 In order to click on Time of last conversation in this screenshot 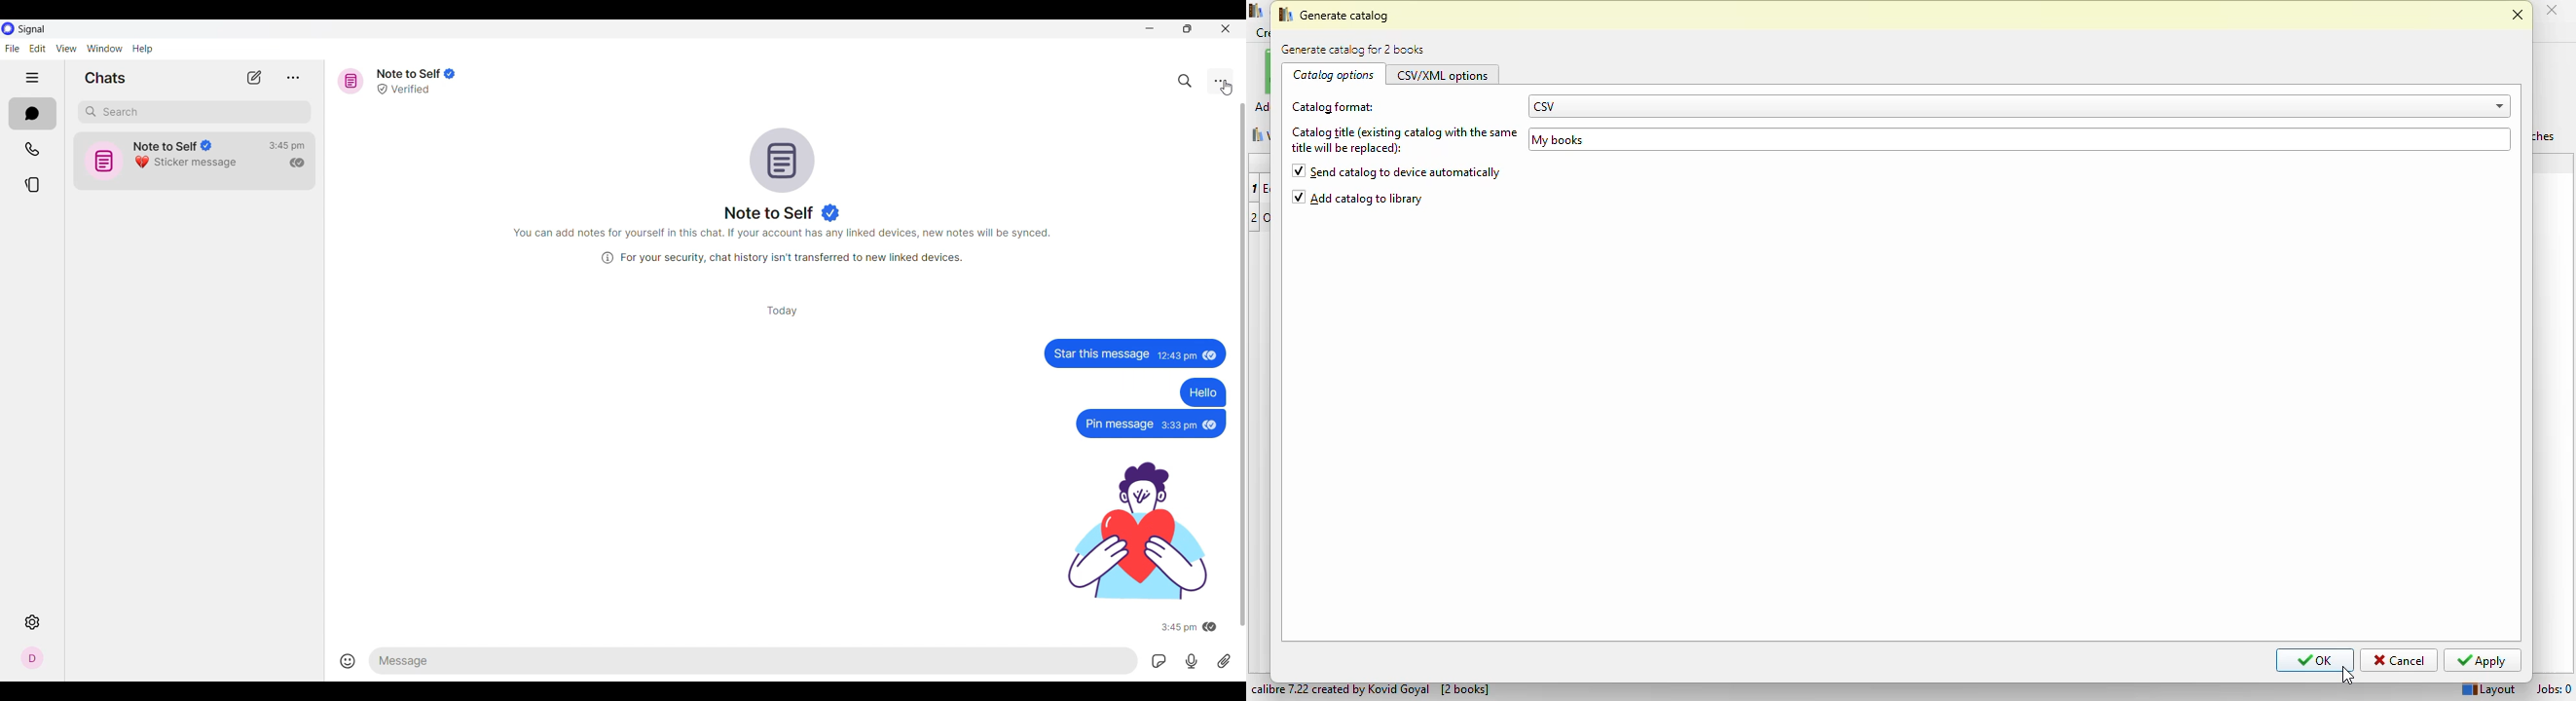, I will do `click(286, 146)`.